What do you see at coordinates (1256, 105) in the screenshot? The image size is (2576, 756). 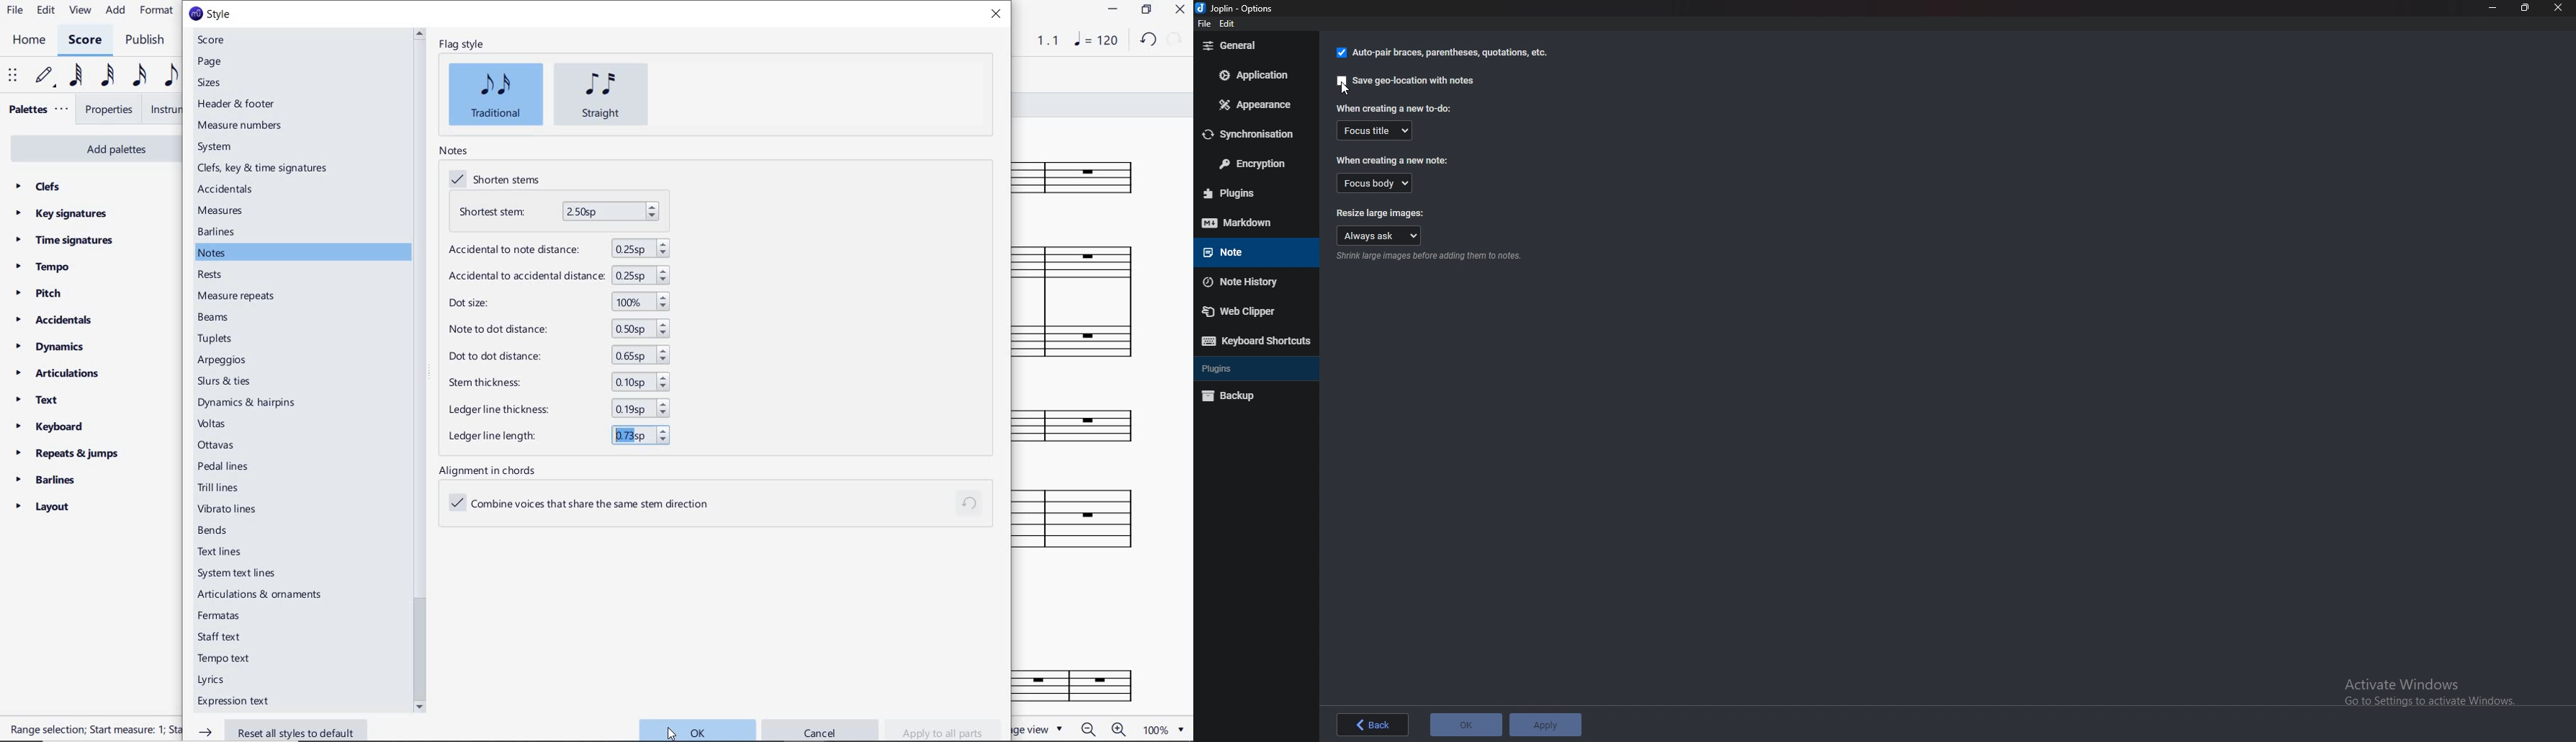 I see `appearance` at bounding box center [1256, 105].